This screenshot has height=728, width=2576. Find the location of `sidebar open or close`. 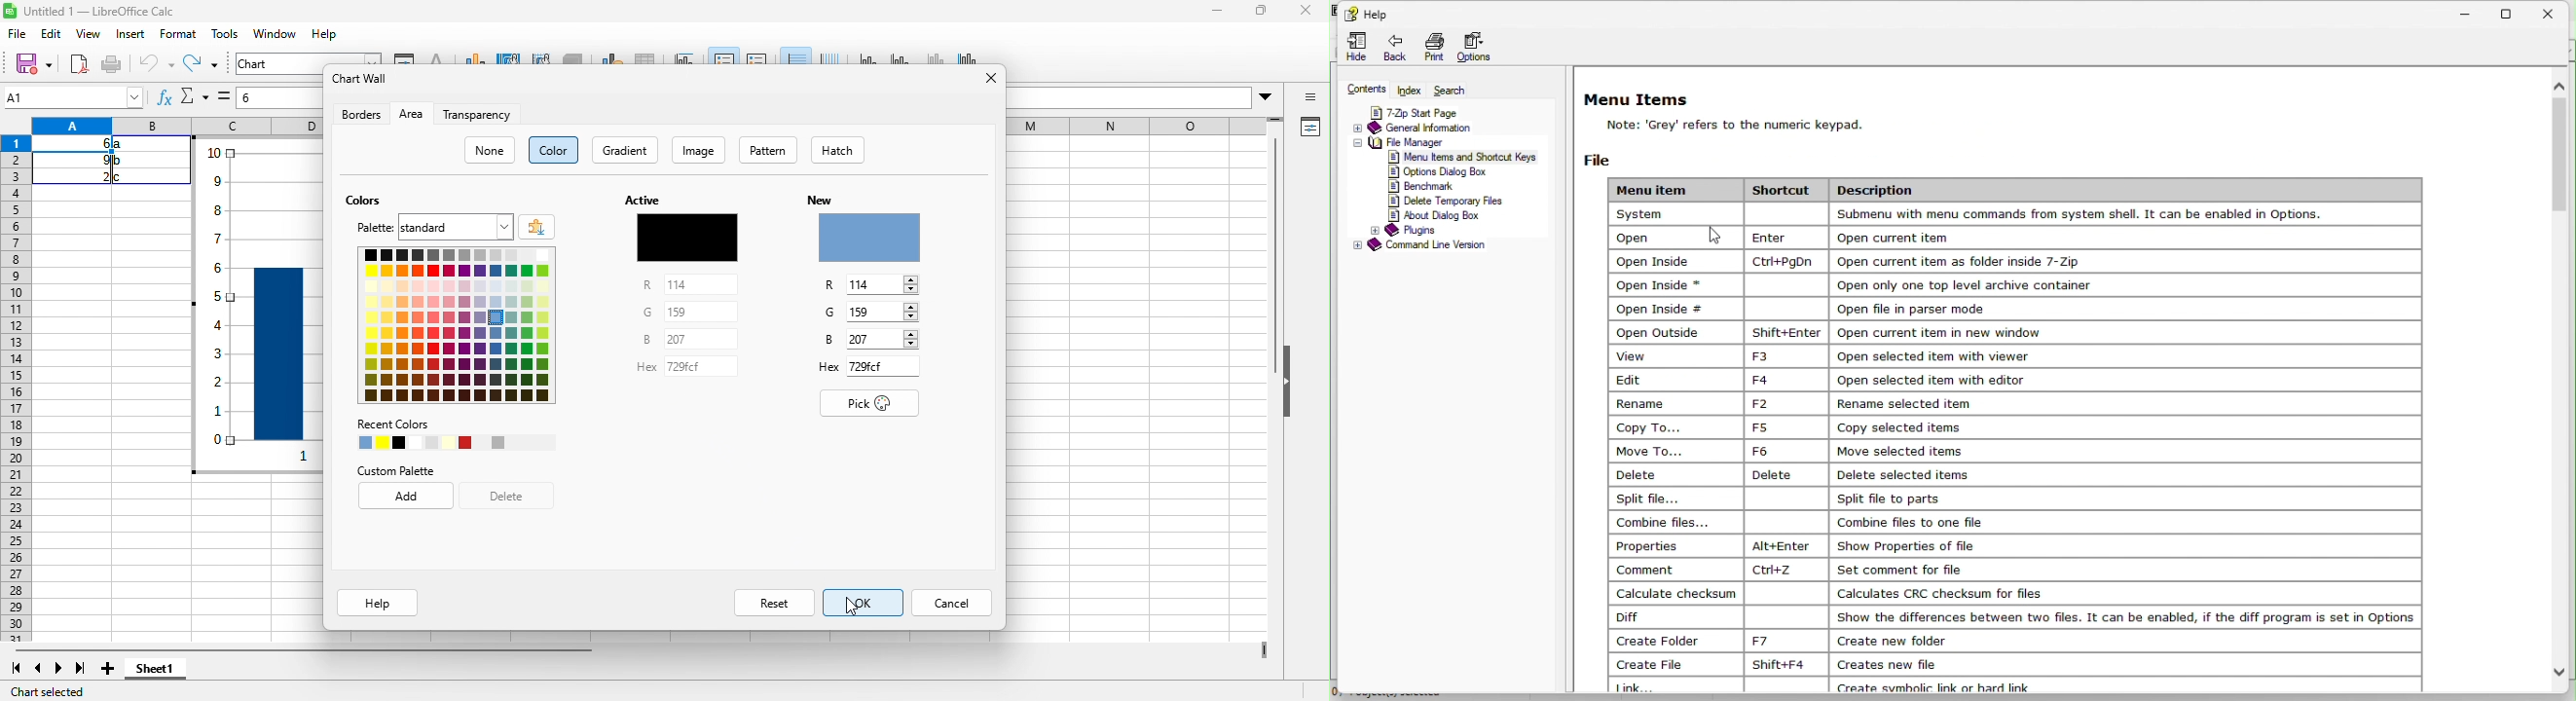

sidebar open or close is located at coordinates (1311, 98).